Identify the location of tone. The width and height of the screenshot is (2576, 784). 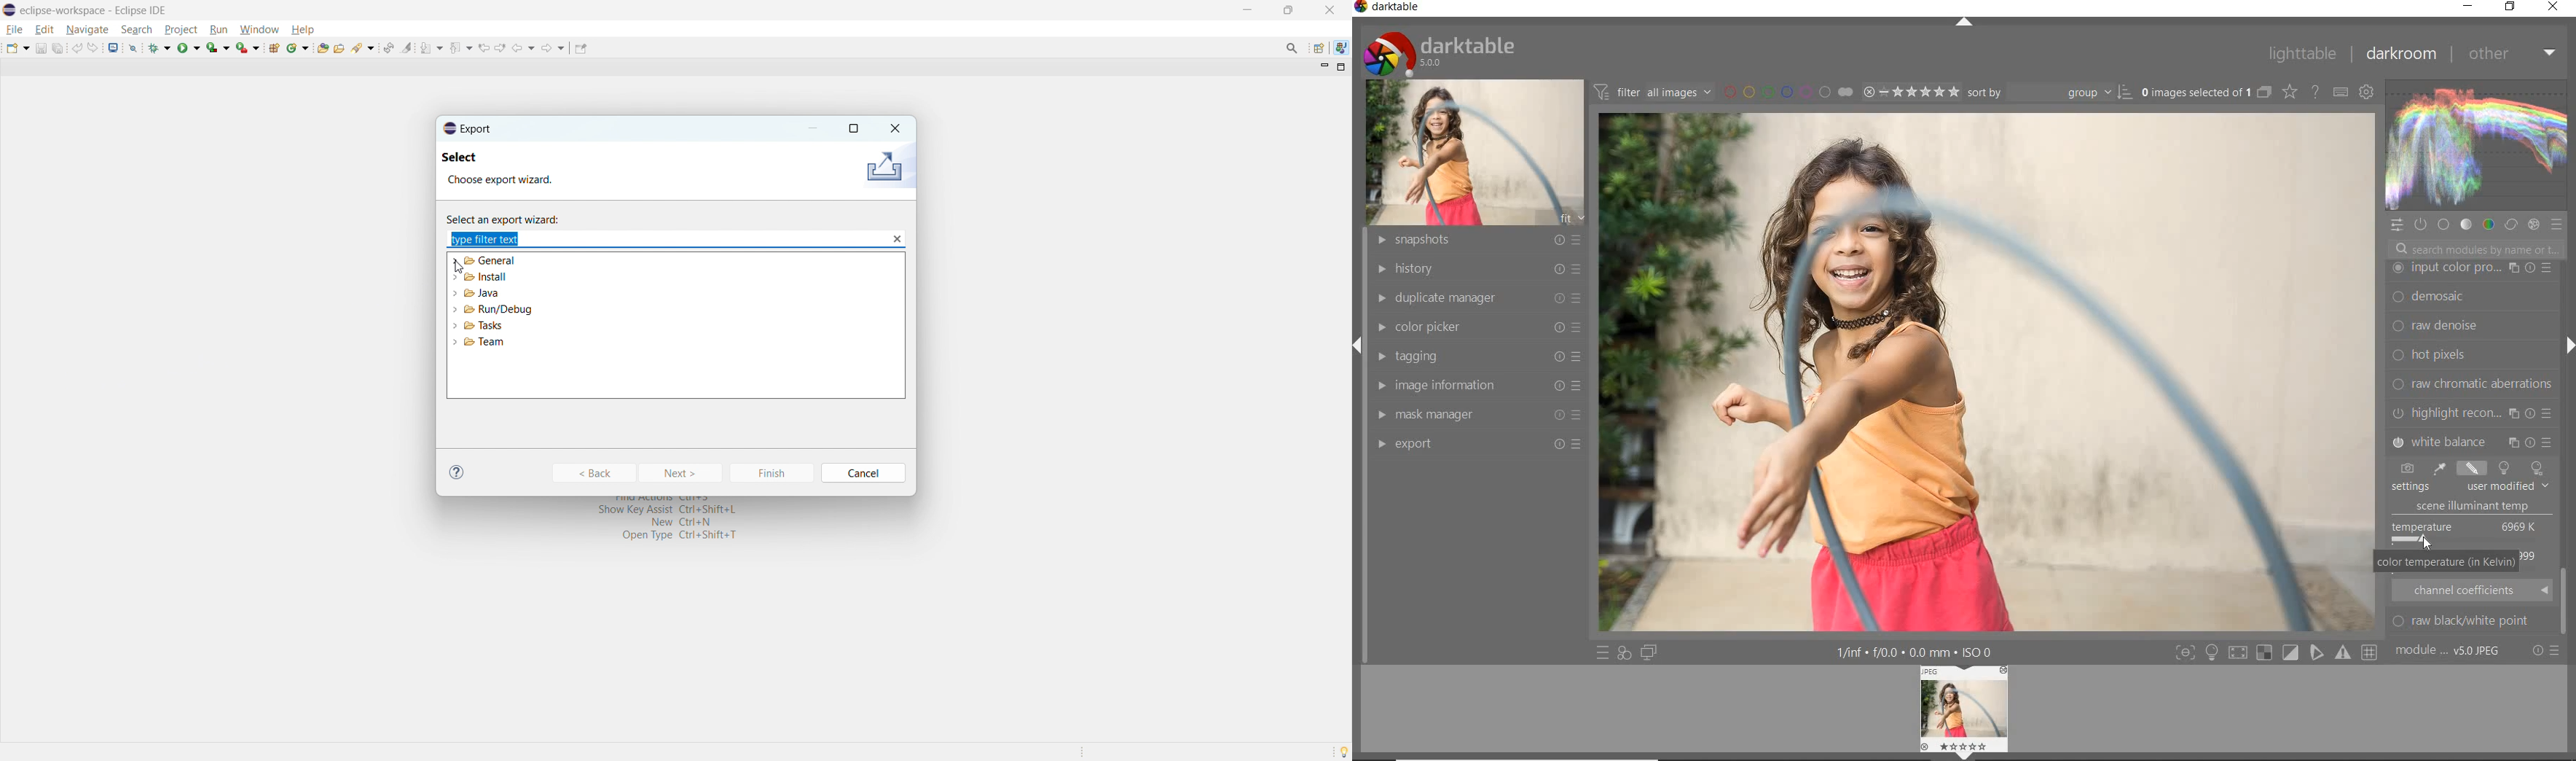
(2466, 224).